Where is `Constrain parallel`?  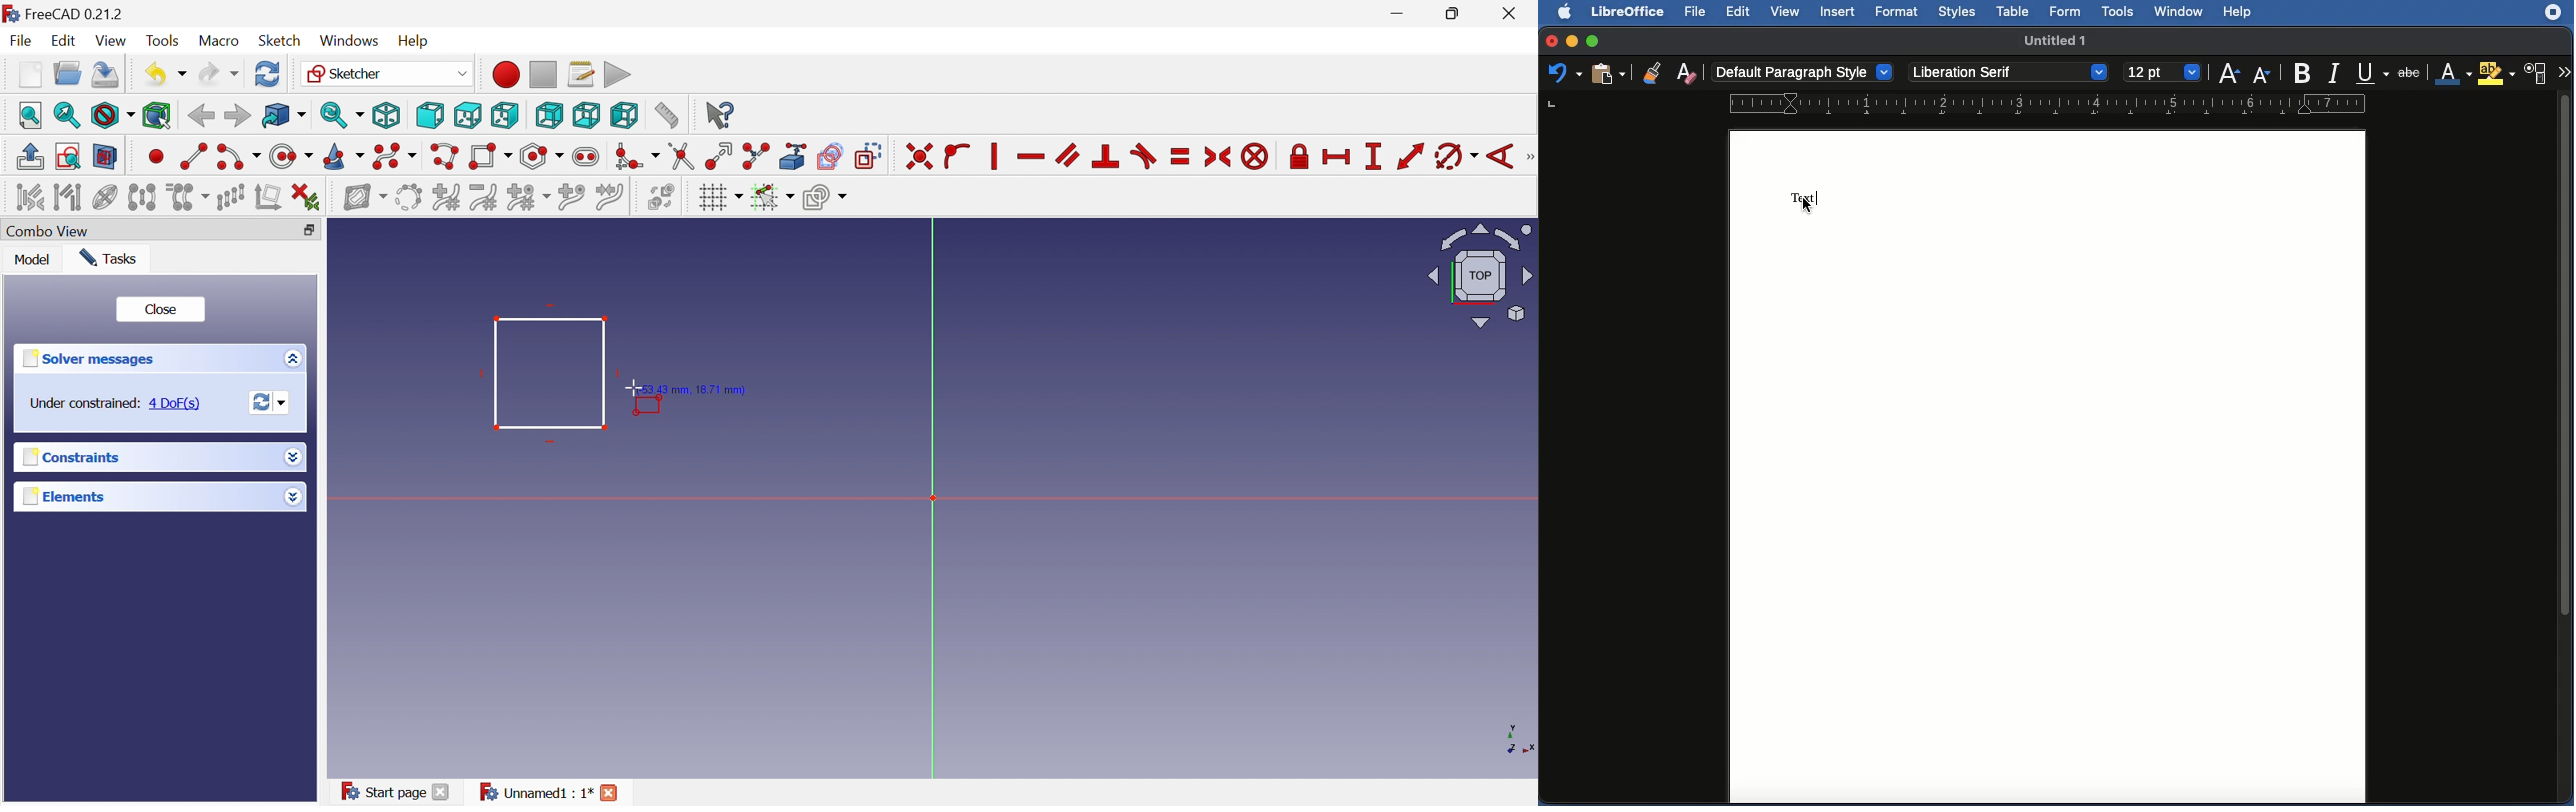 Constrain parallel is located at coordinates (1067, 155).